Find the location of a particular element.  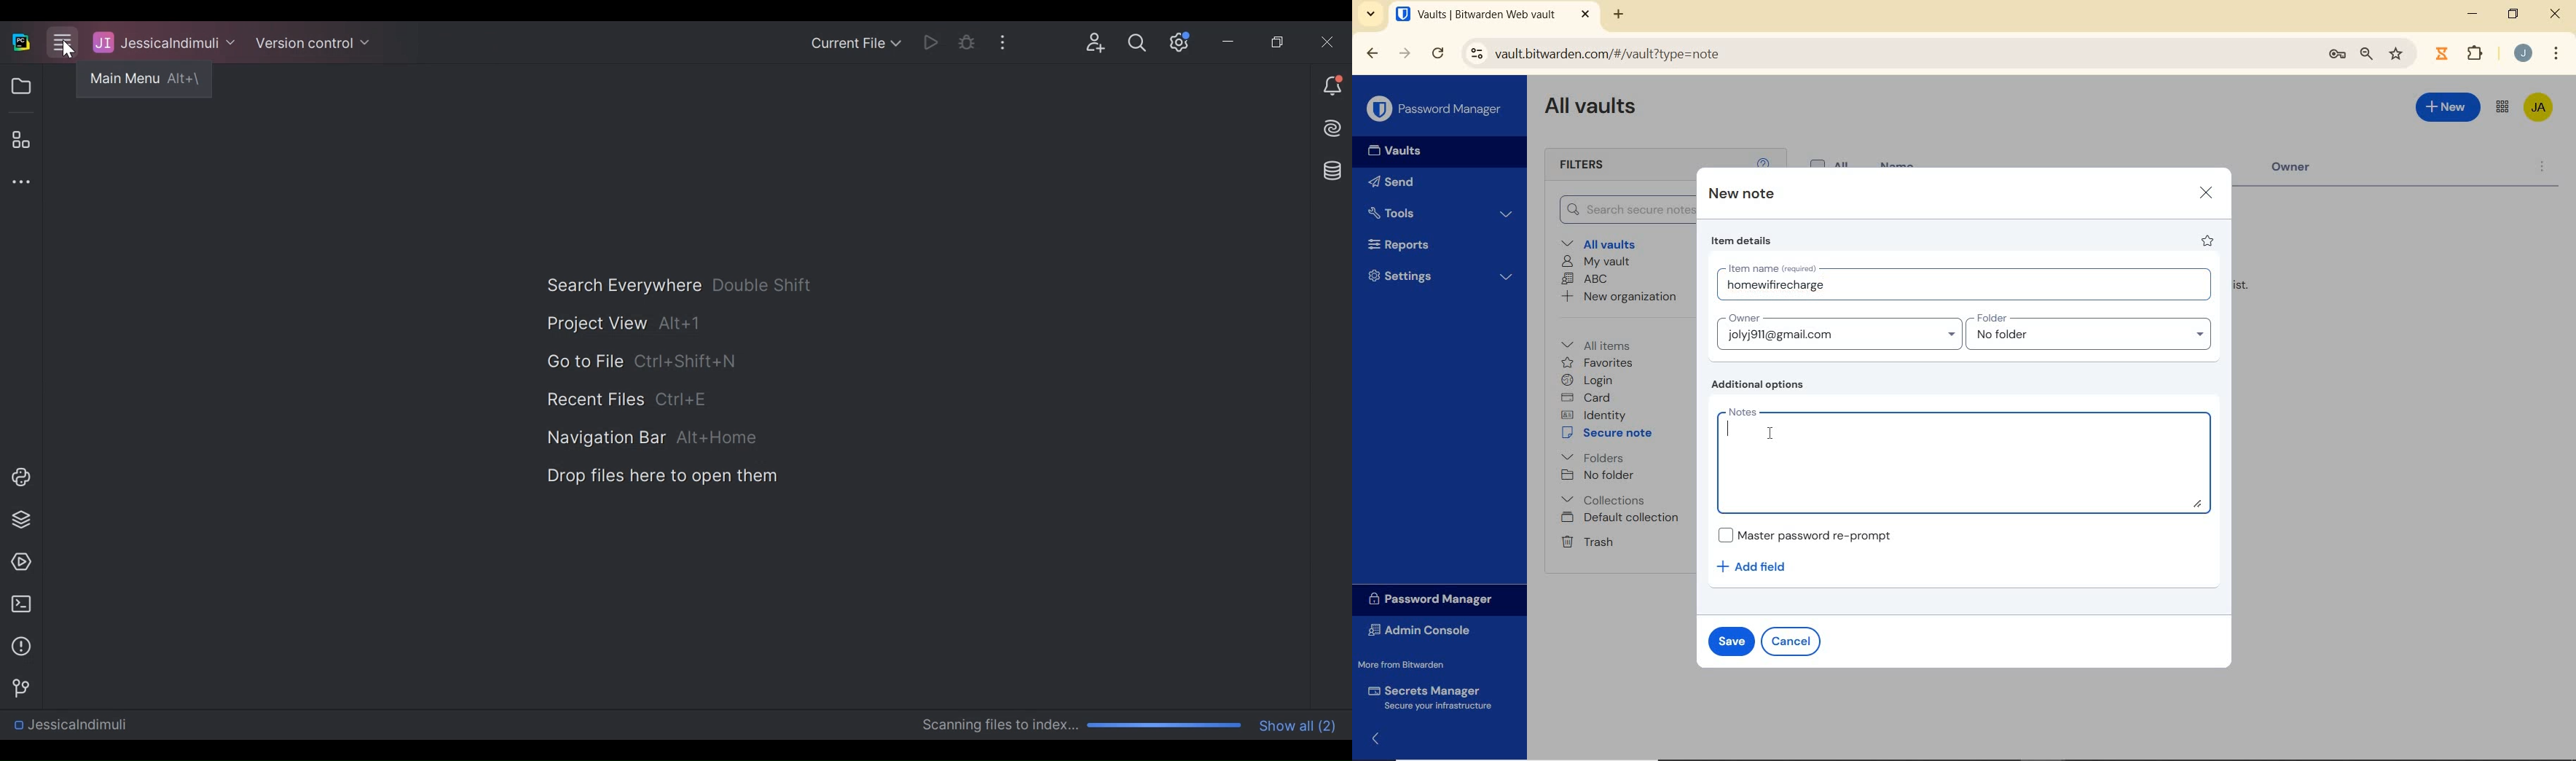

Settings is located at coordinates (1439, 276).